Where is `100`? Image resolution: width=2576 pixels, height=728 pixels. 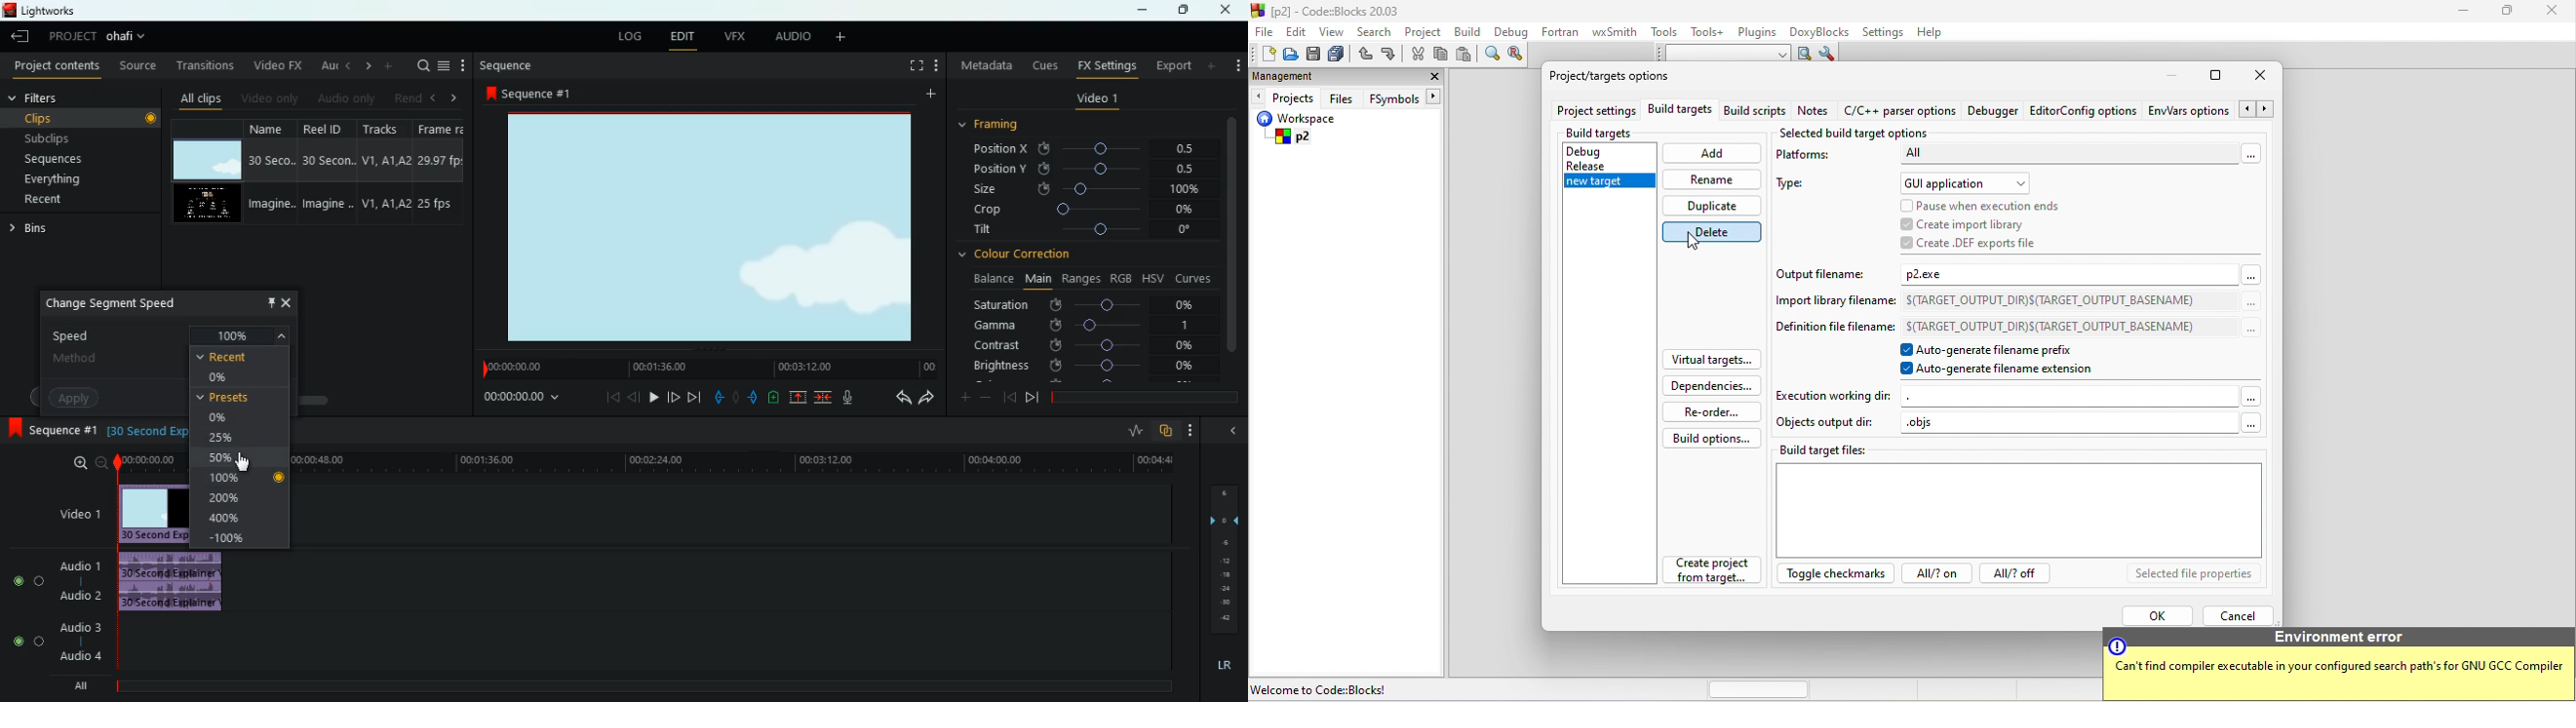
100 is located at coordinates (228, 479).